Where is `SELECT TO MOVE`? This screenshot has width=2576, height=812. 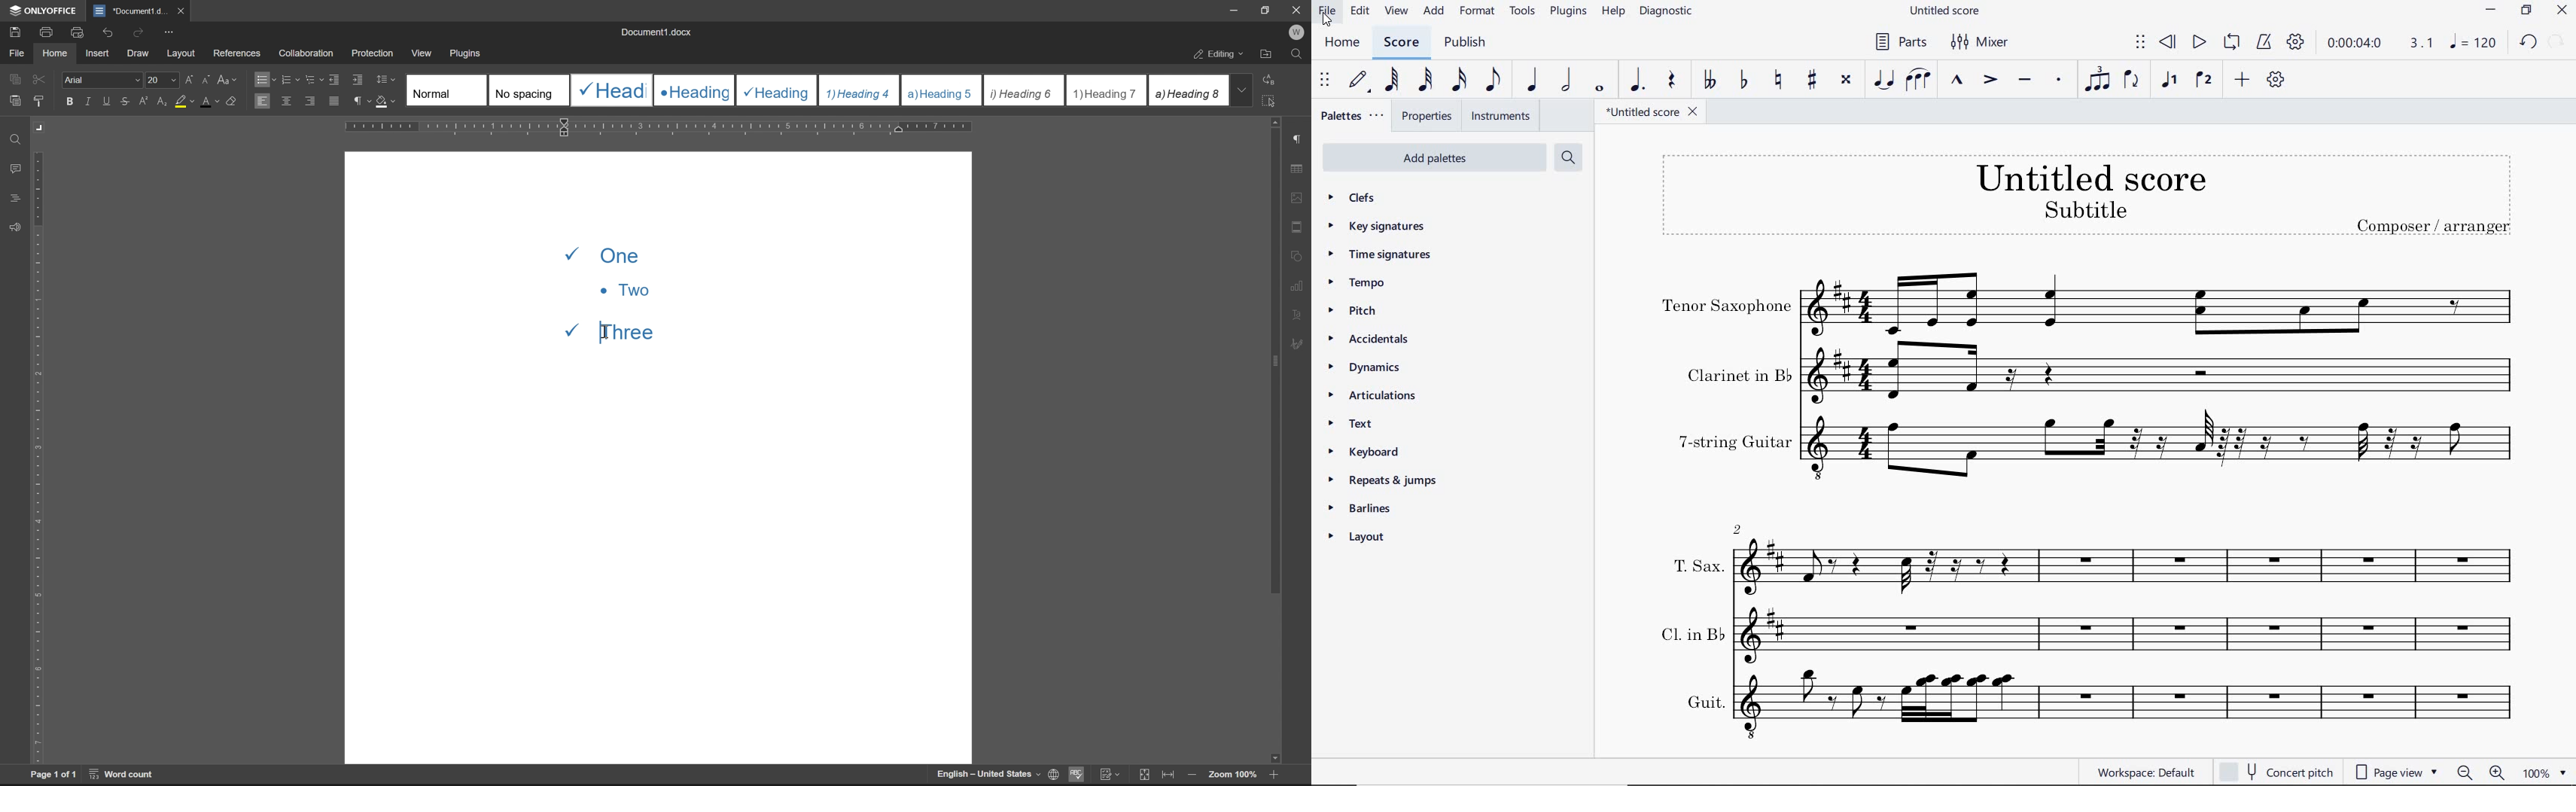
SELECT TO MOVE is located at coordinates (1326, 81).